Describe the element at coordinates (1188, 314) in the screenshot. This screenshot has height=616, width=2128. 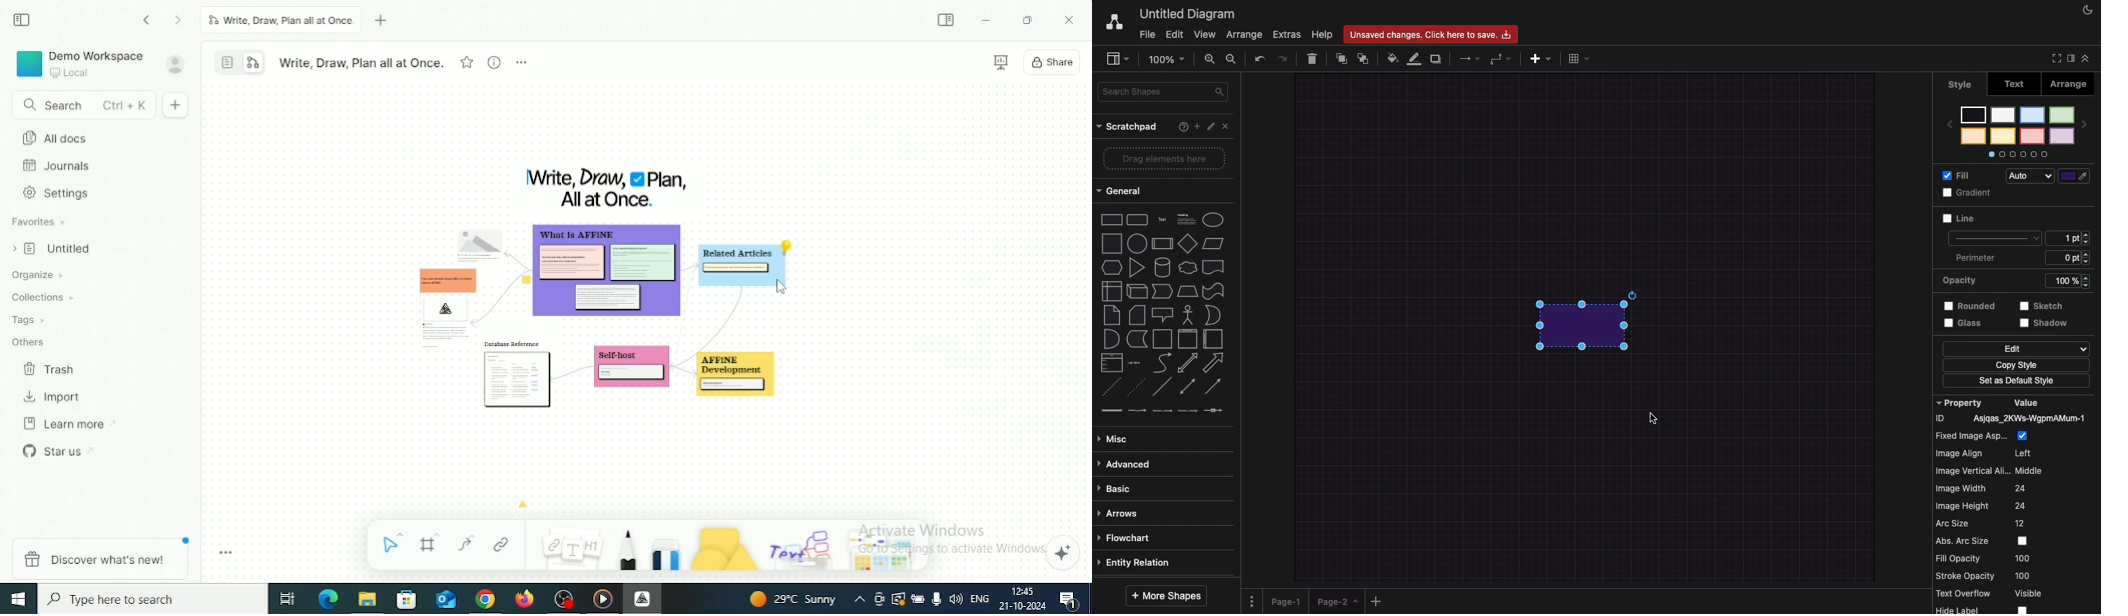
I see `actor` at that location.